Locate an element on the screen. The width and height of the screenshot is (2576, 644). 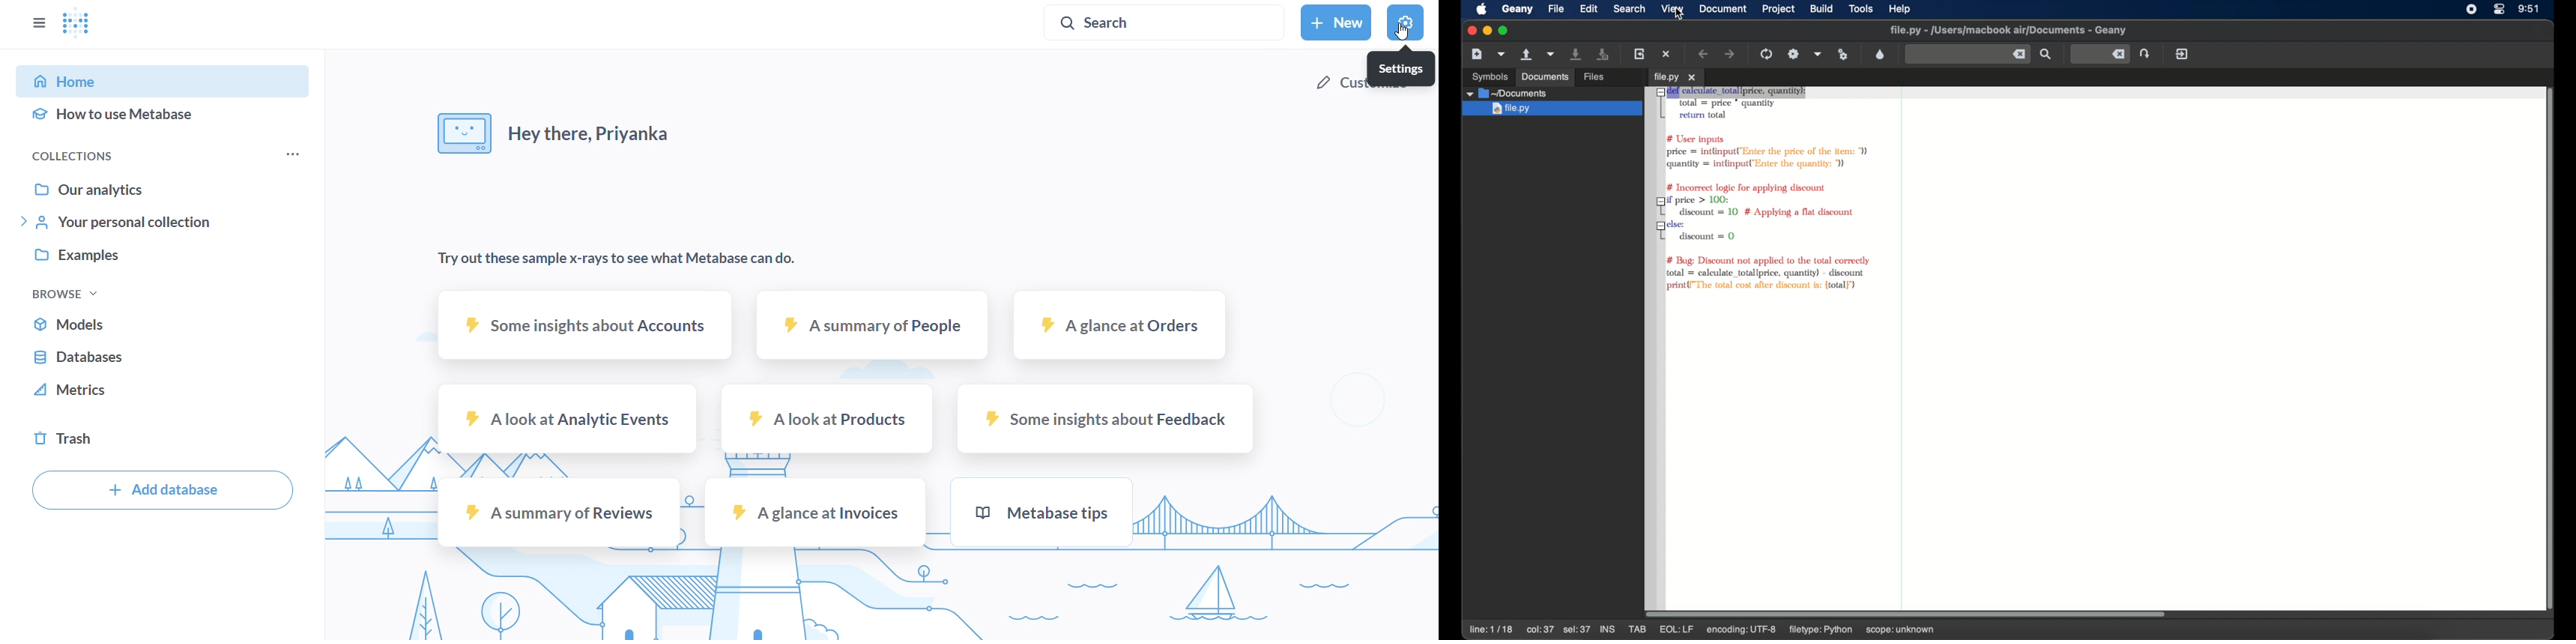
a summary of people is located at coordinates (871, 324).